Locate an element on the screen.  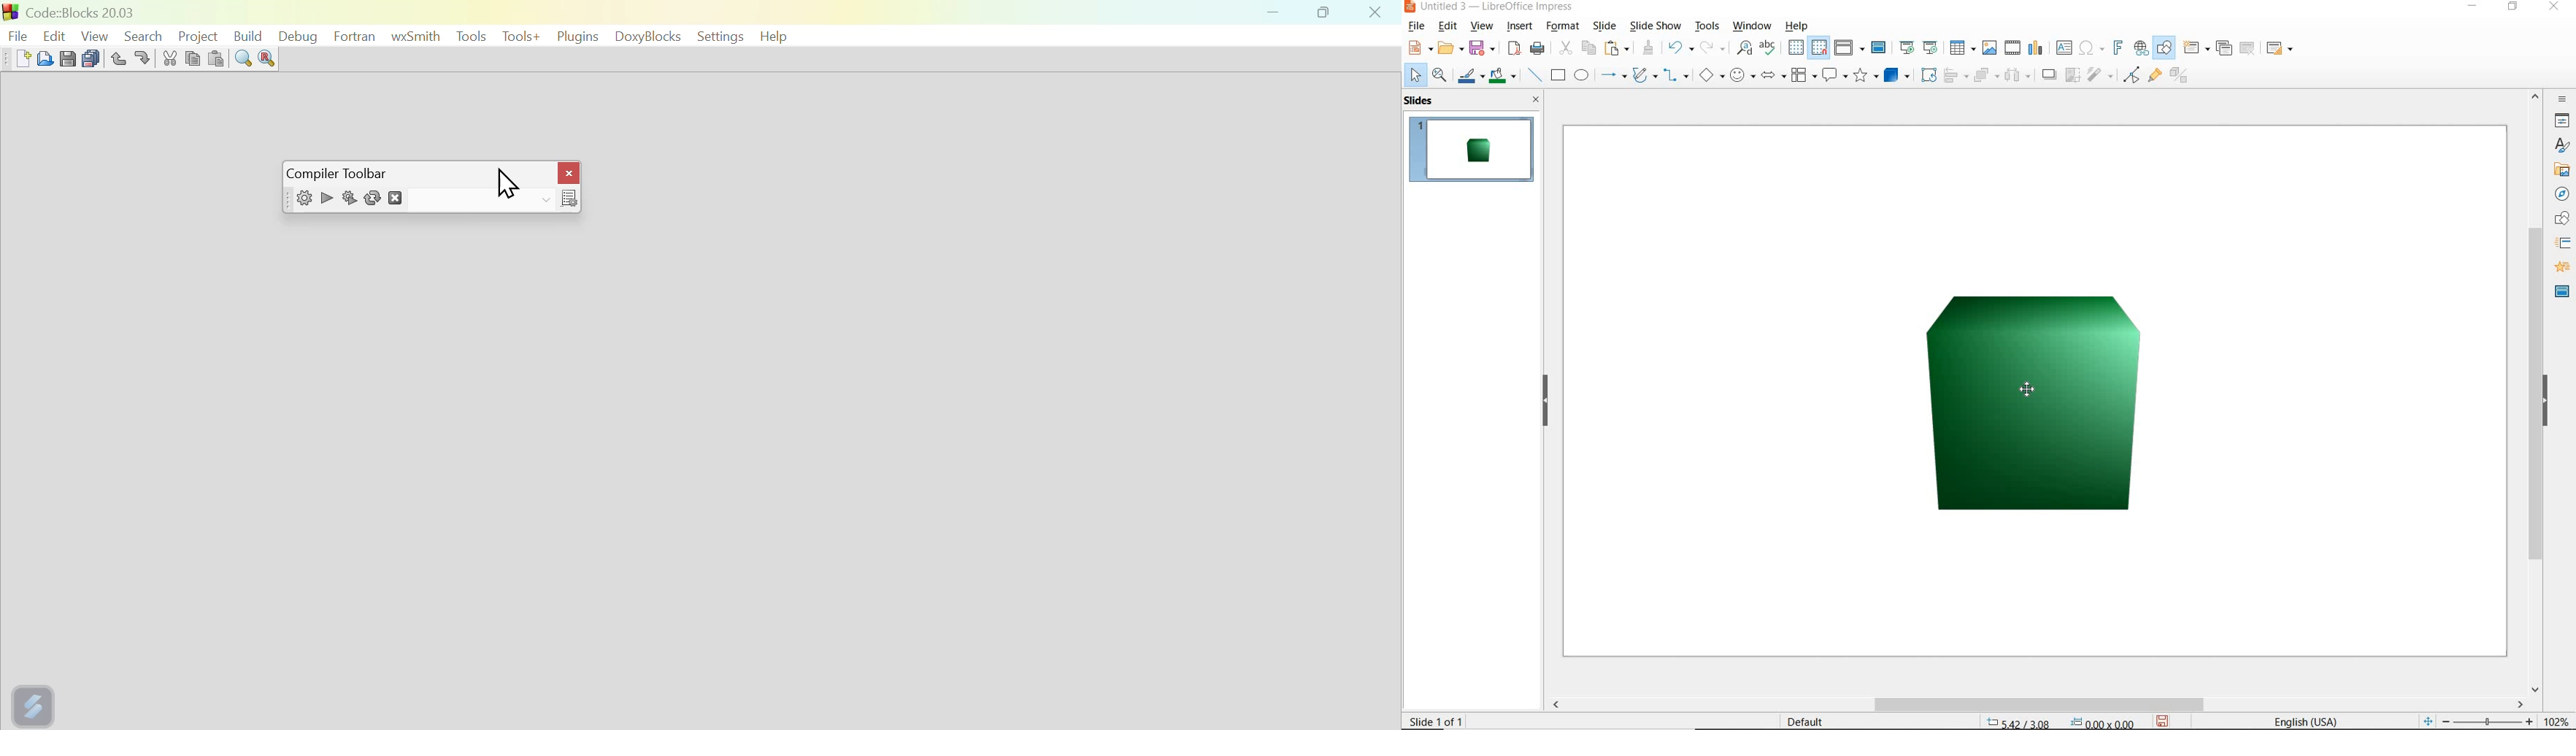
ARRANGE is located at coordinates (1986, 76).